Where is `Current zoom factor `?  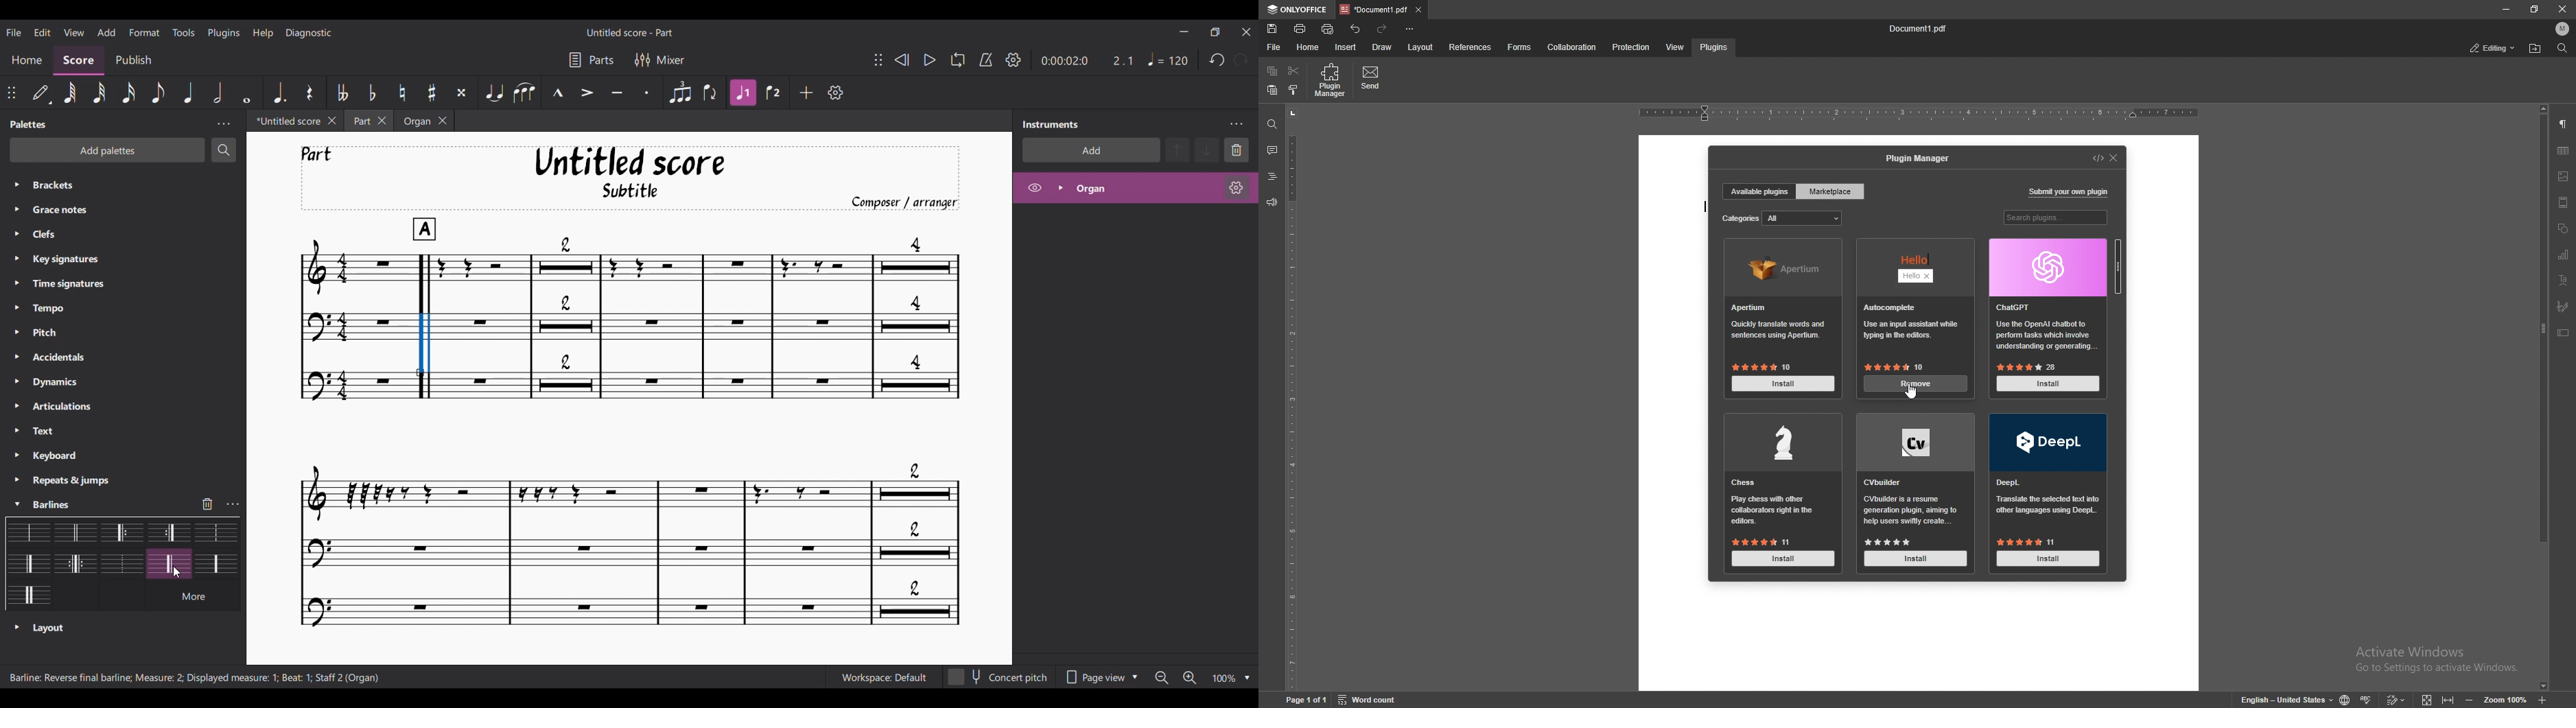 Current zoom factor  is located at coordinates (1226, 678).